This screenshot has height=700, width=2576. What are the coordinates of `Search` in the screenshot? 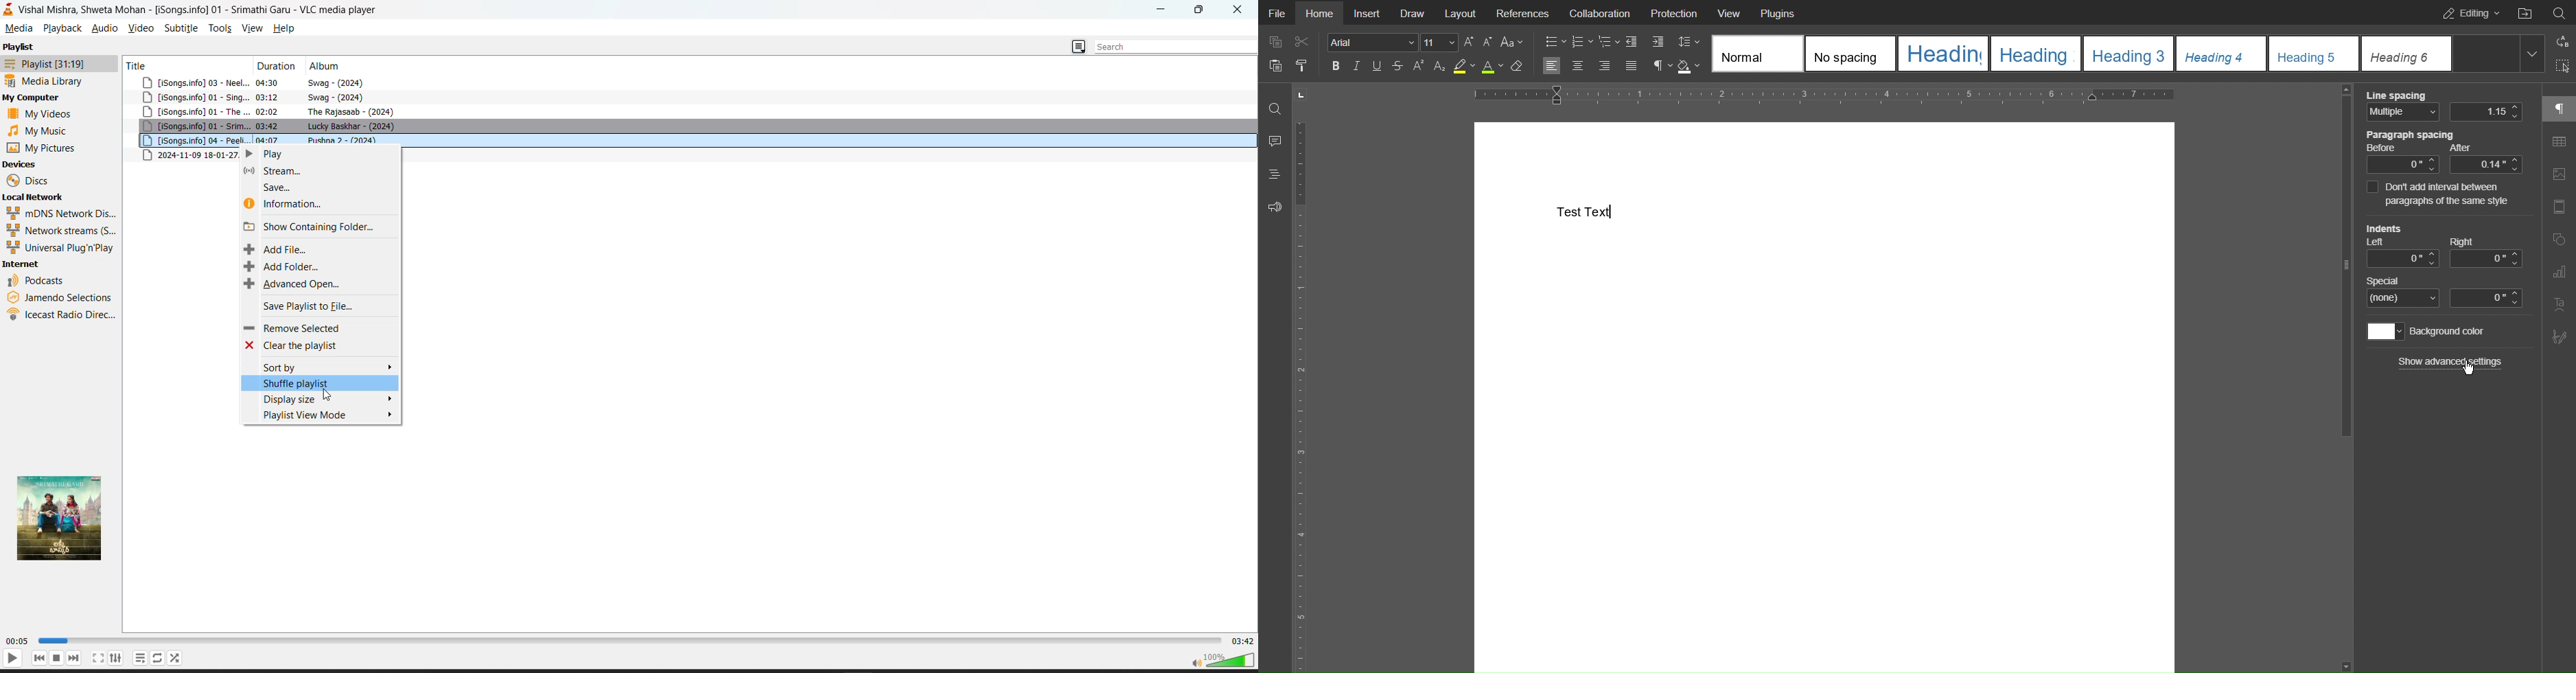 It's located at (2559, 11).